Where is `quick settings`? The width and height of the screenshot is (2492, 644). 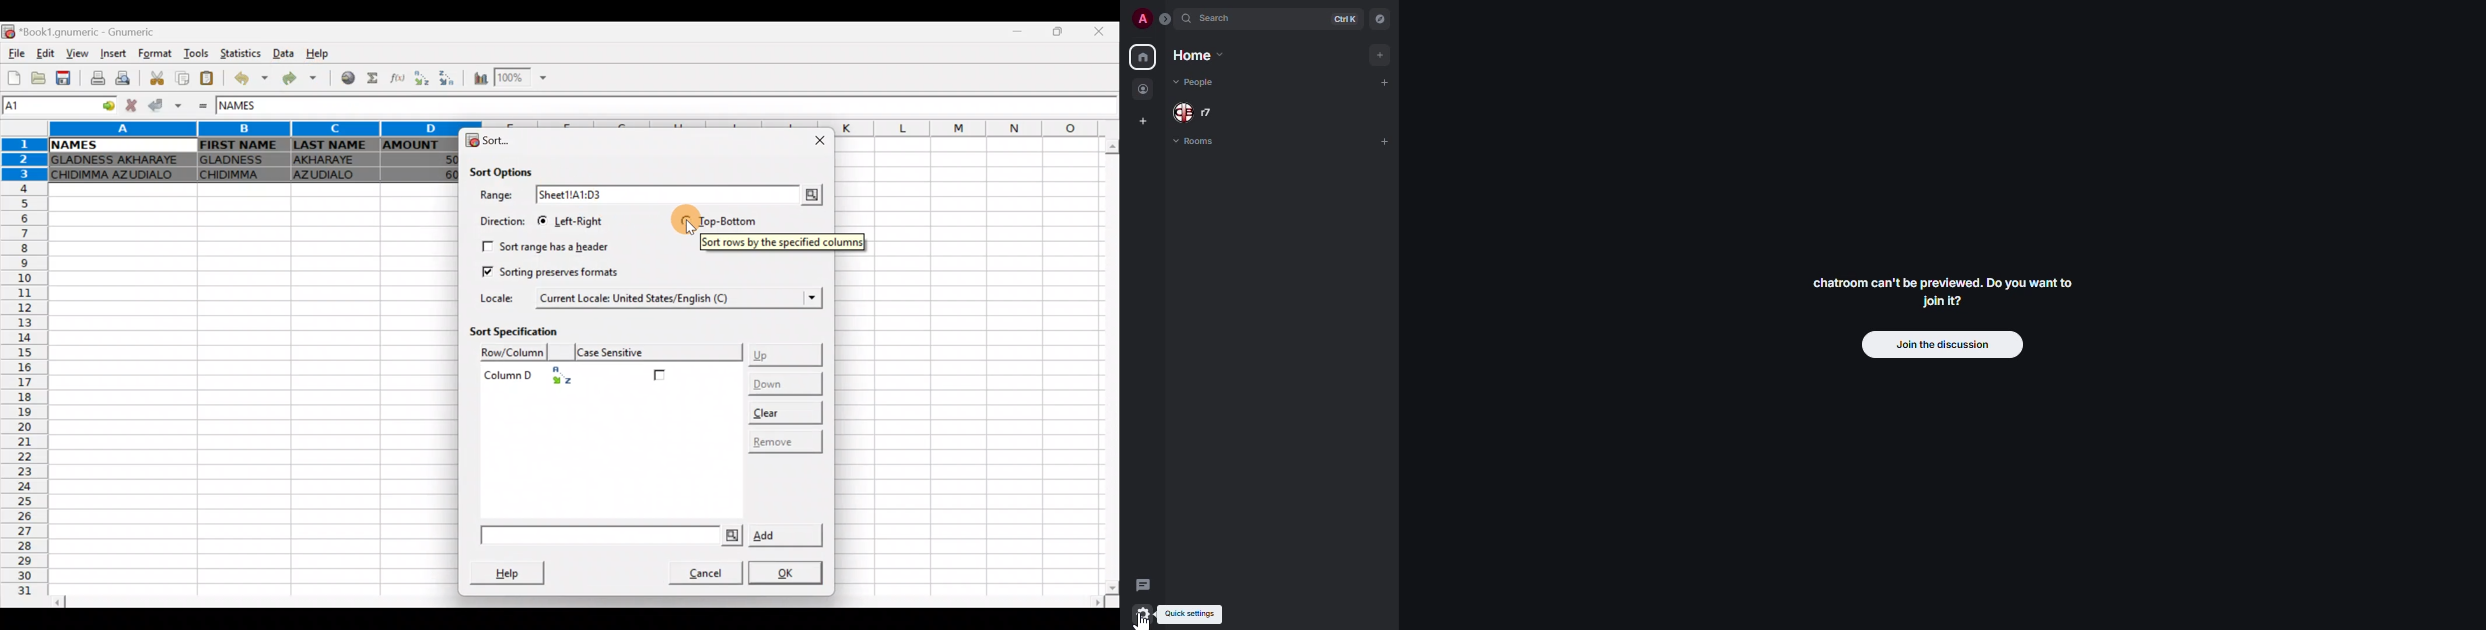
quick settings is located at coordinates (1144, 615).